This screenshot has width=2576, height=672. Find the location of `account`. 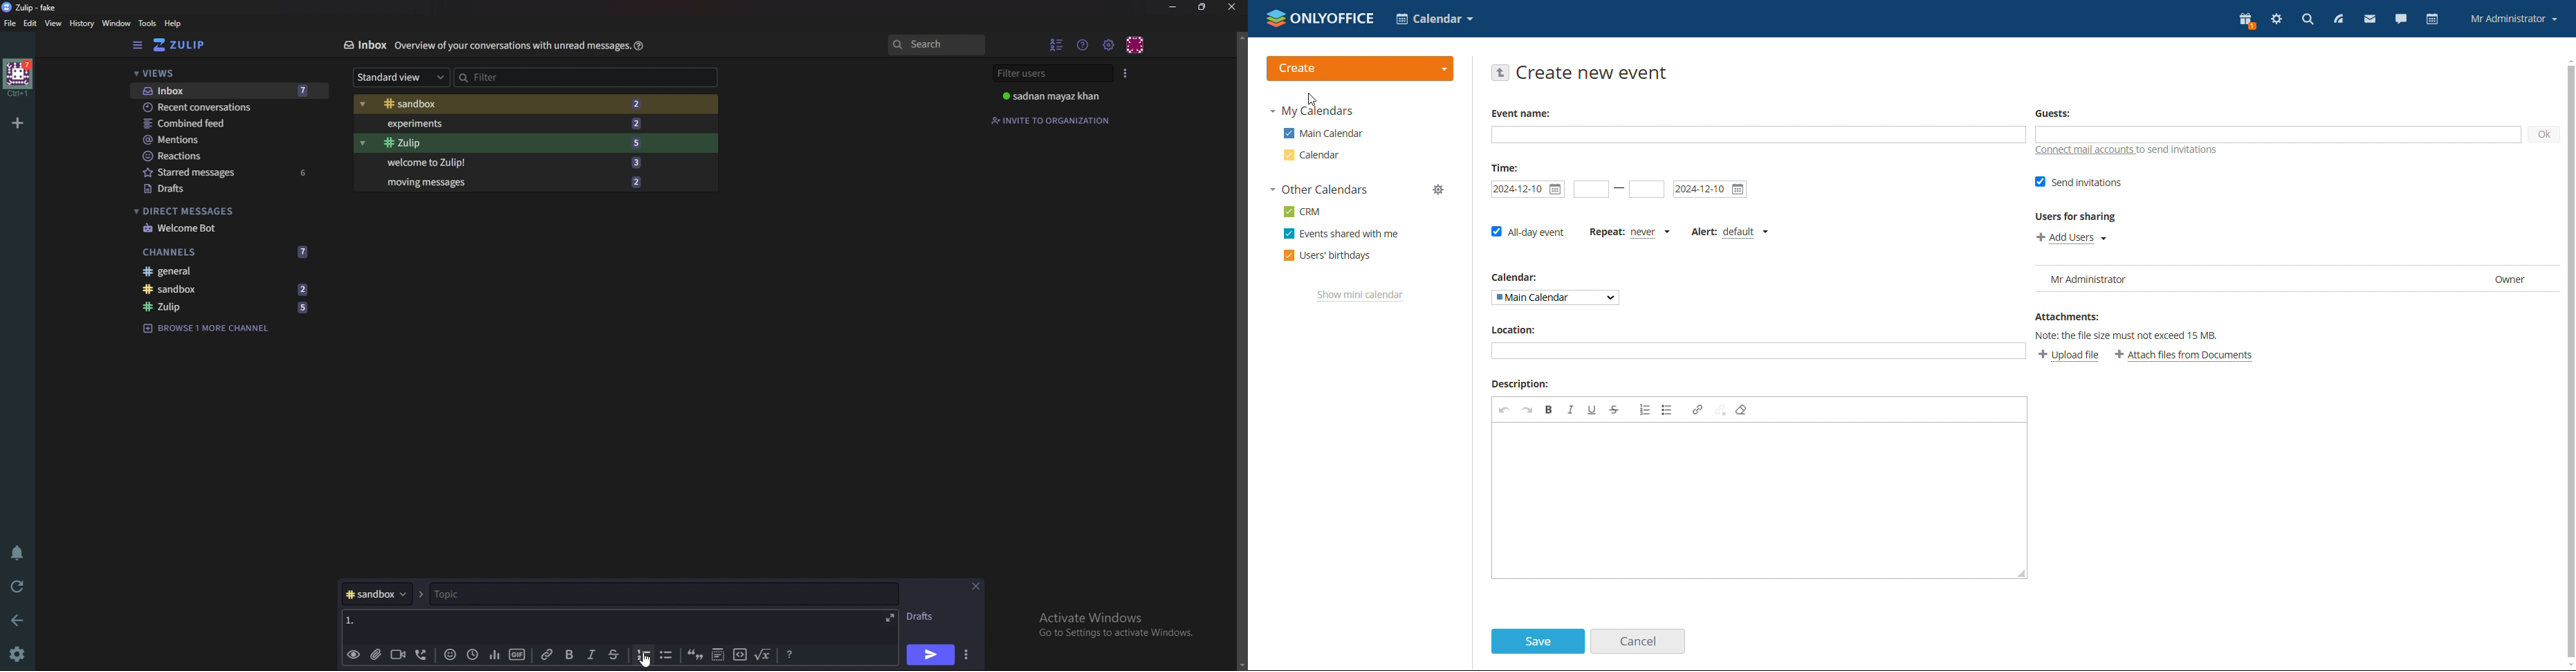

account is located at coordinates (2514, 18).